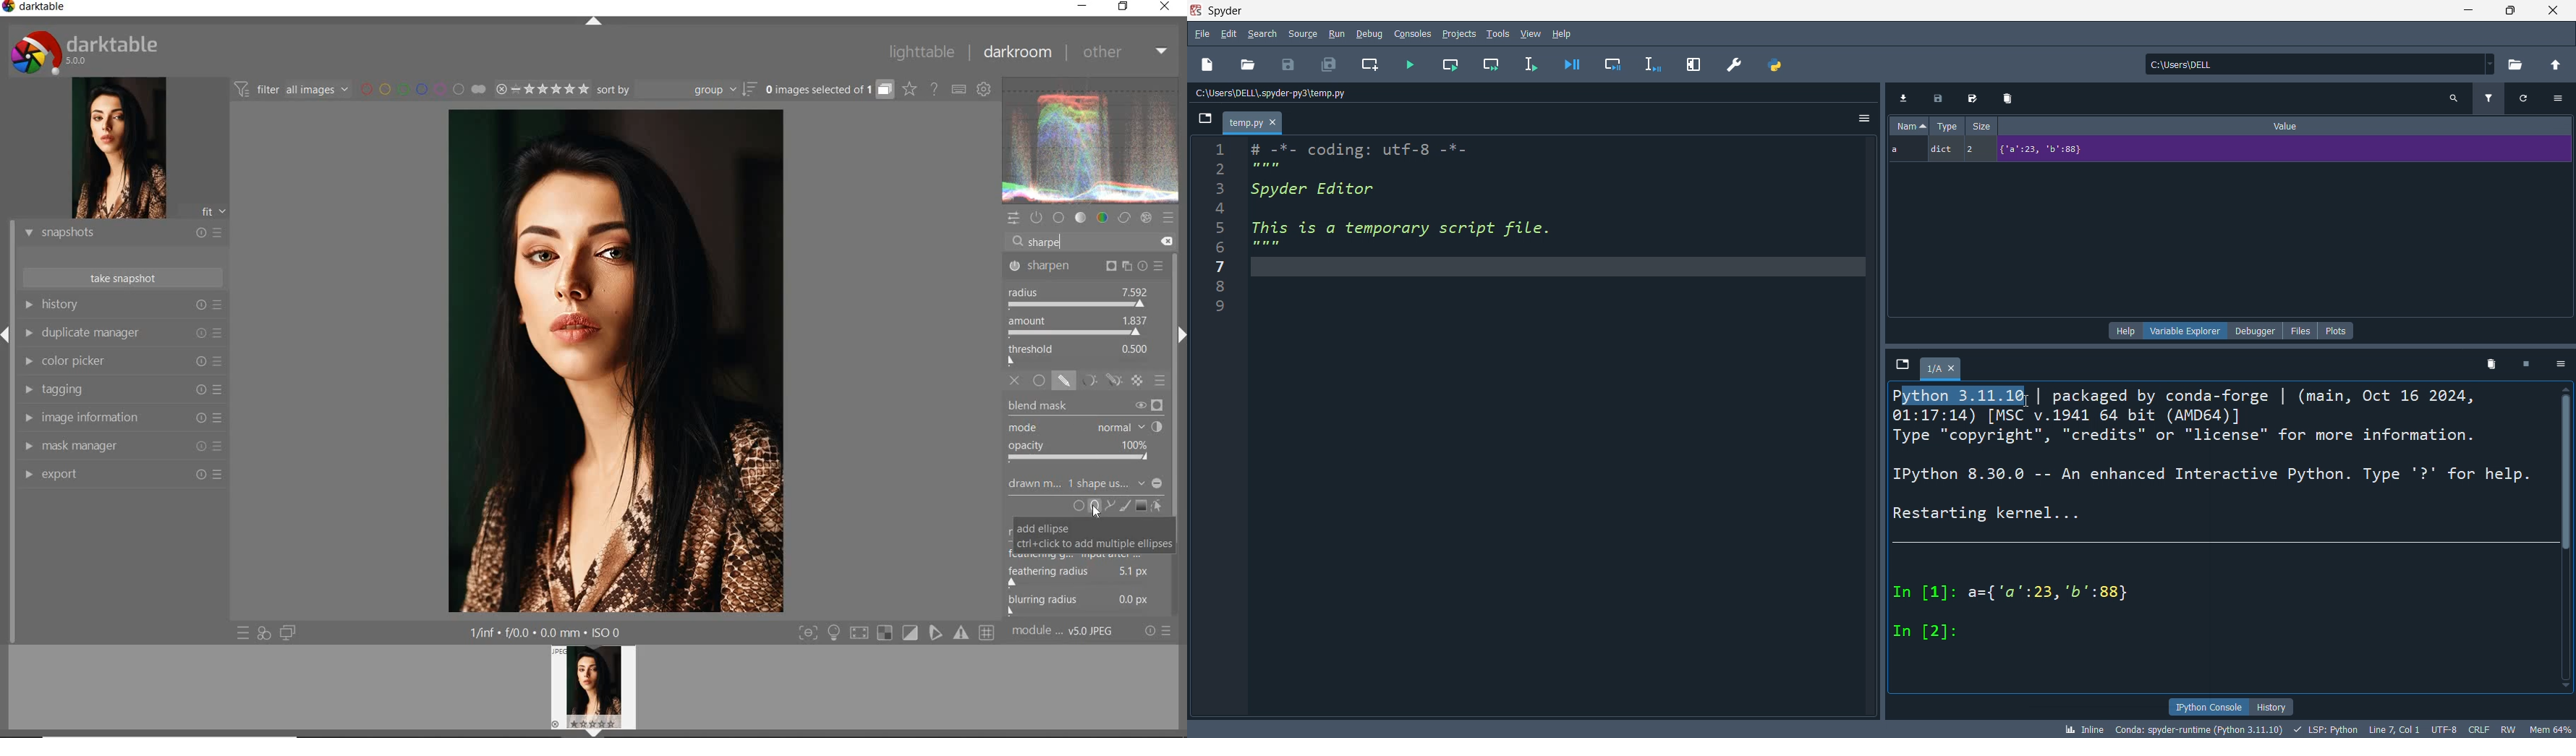 The image size is (2576, 756). What do you see at coordinates (1208, 63) in the screenshot?
I see `new file` at bounding box center [1208, 63].